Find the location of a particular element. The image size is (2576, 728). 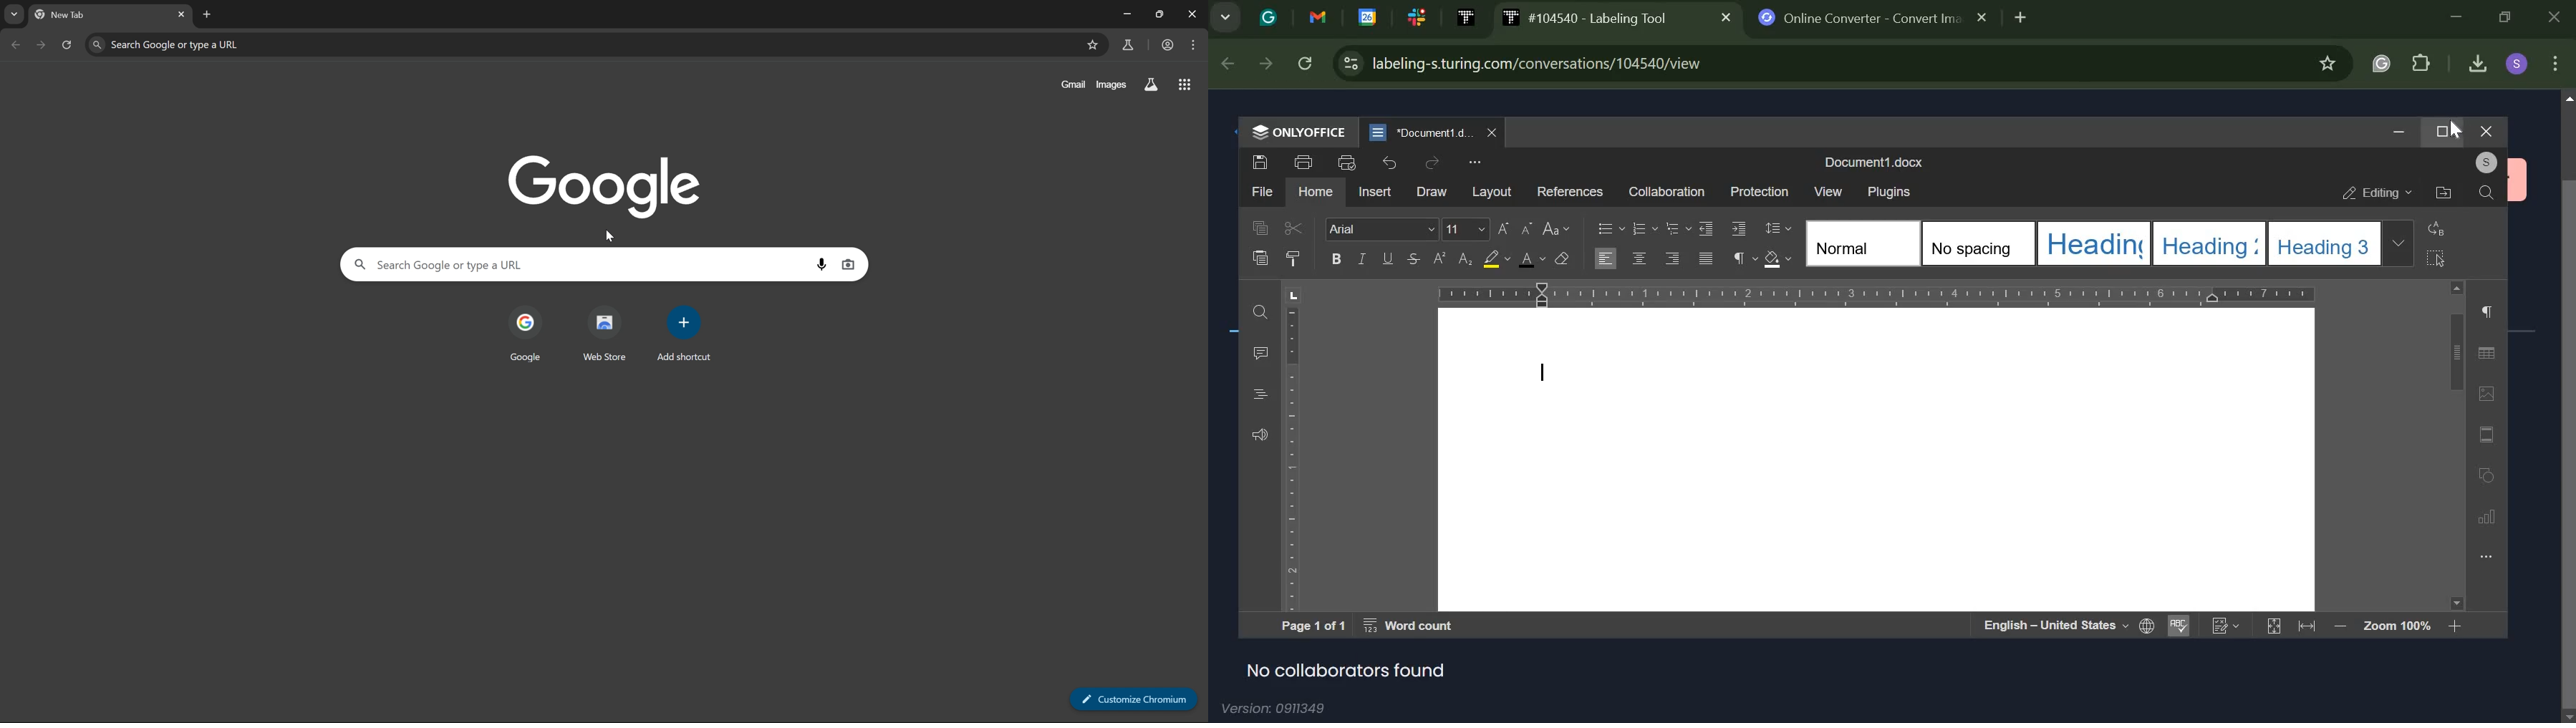

volume is located at coordinates (1259, 435).